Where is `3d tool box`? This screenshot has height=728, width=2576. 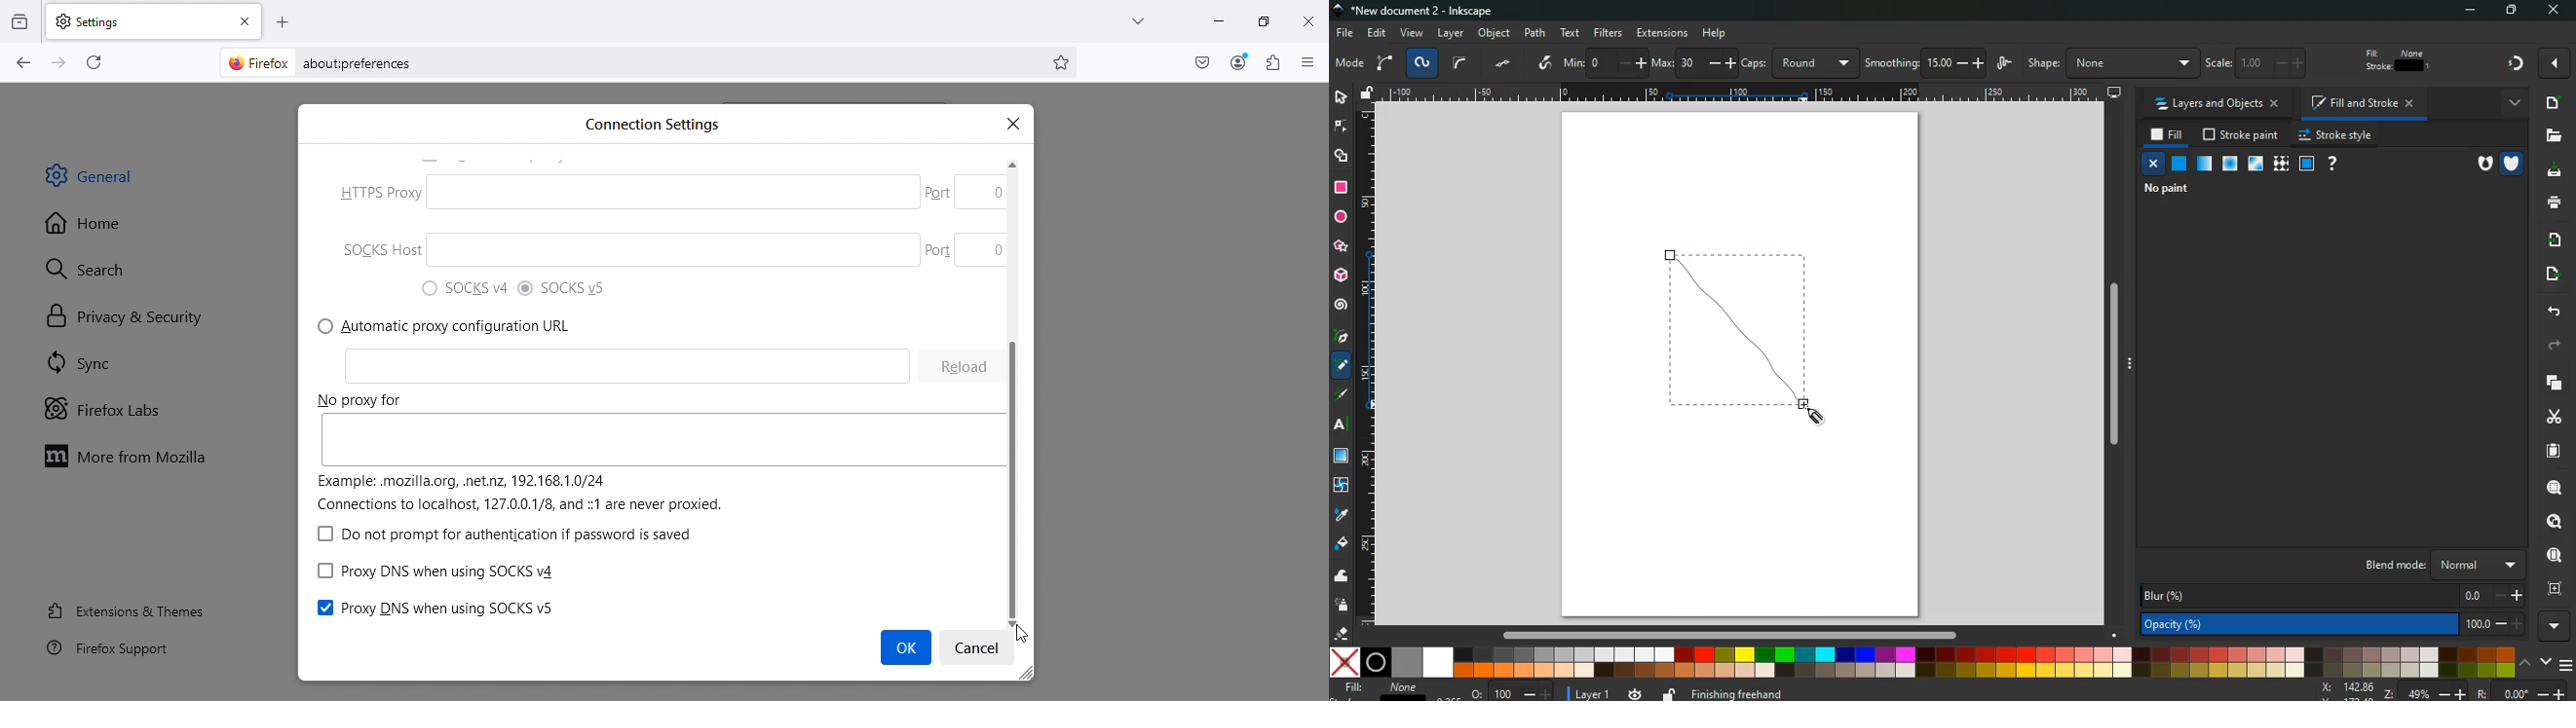
3d tool box is located at coordinates (1340, 274).